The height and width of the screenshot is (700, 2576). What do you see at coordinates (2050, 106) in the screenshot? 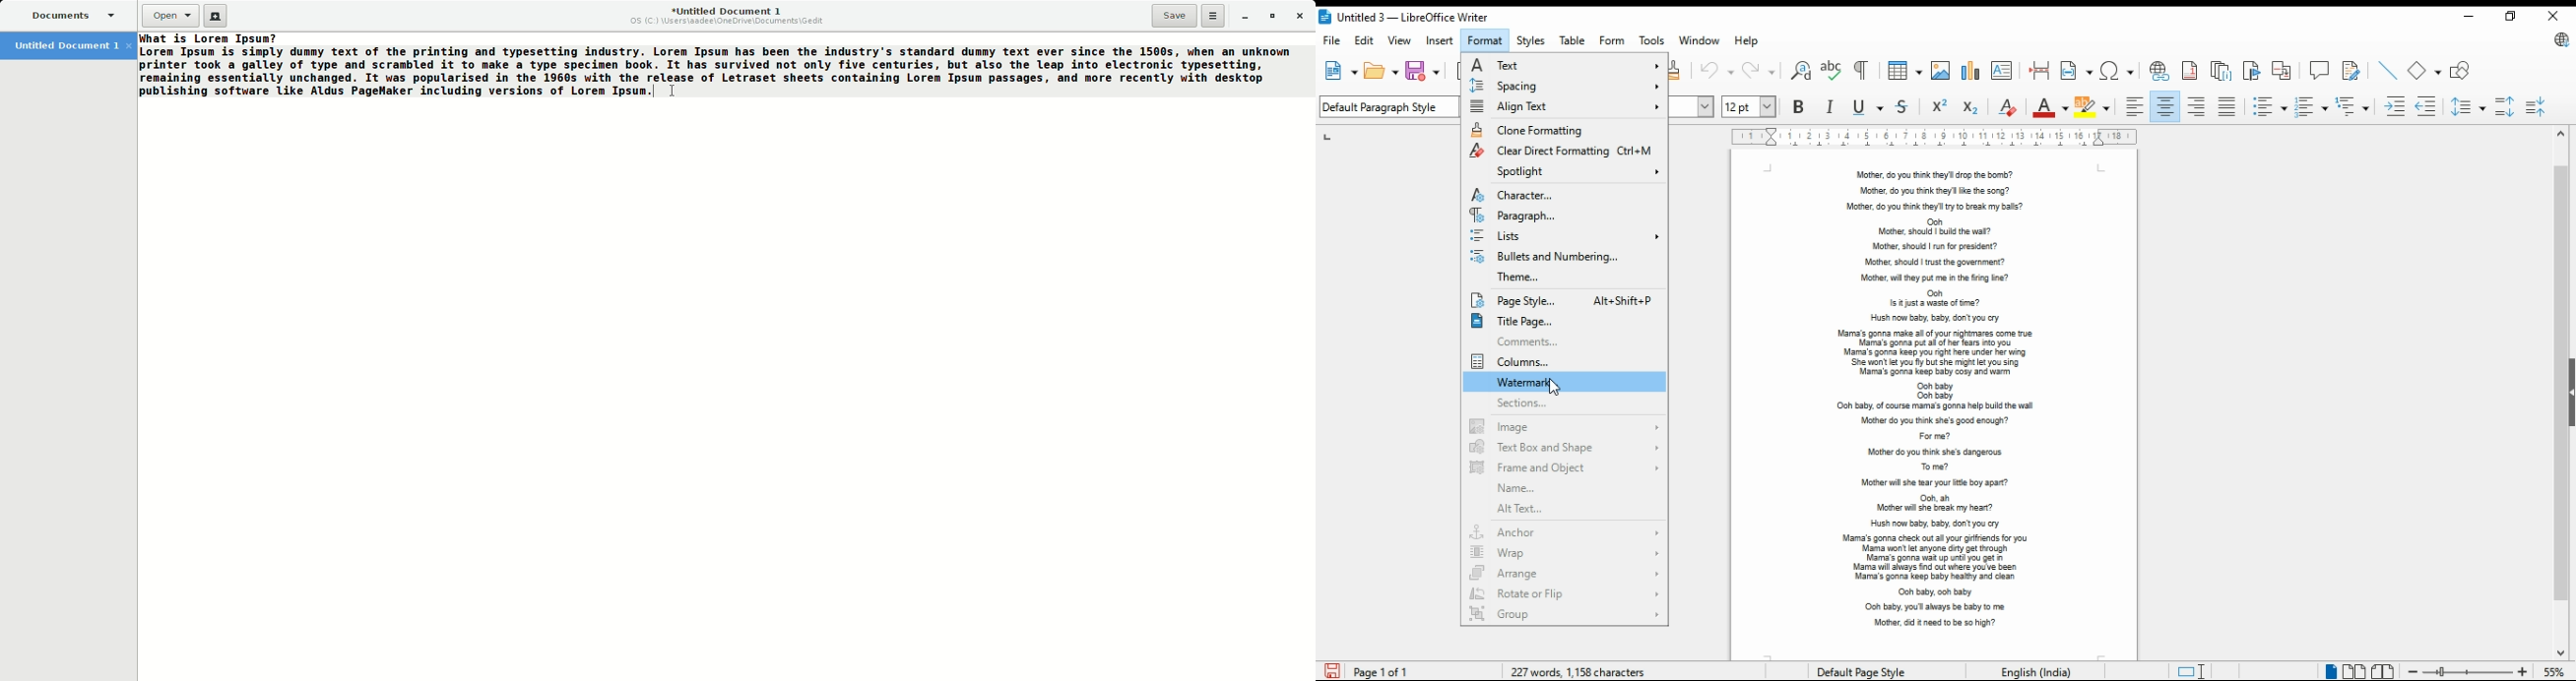
I see `font color` at bounding box center [2050, 106].